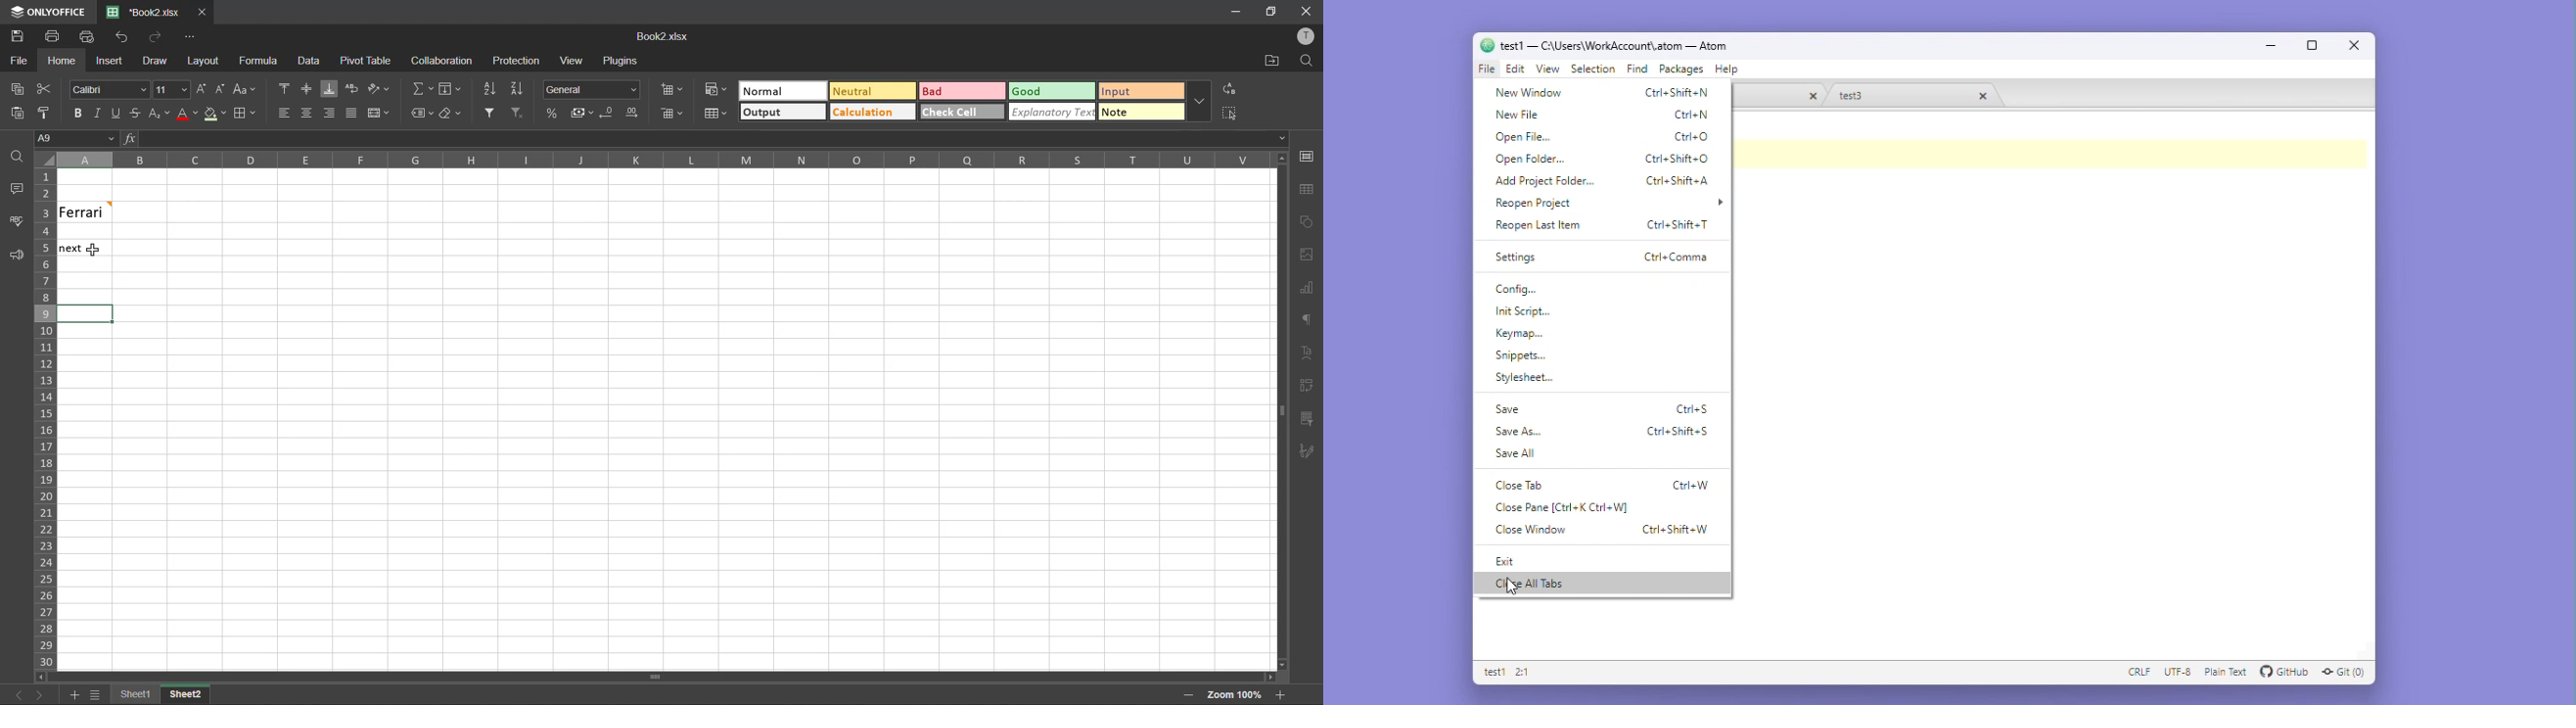 The image size is (2576, 728). Describe the element at coordinates (1492, 672) in the screenshot. I see `Test 1` at that location.